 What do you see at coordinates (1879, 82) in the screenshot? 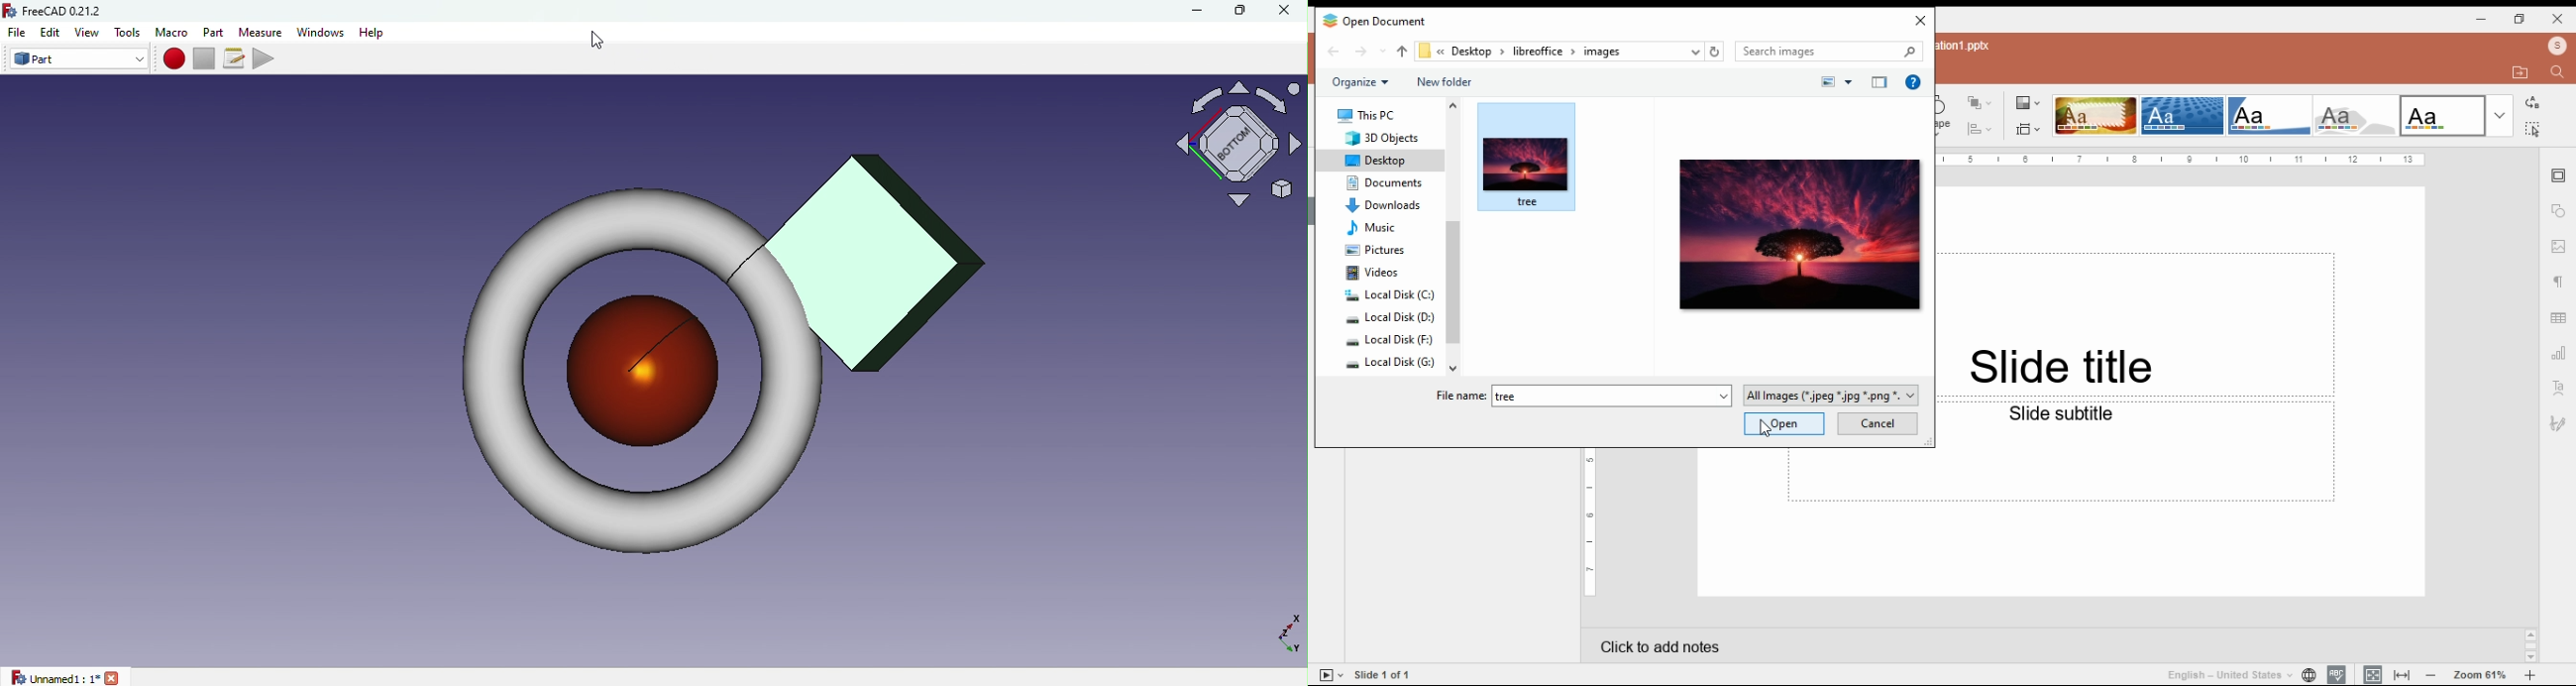
I see `show/hide preview pane` at bounding box center [1879, 82].